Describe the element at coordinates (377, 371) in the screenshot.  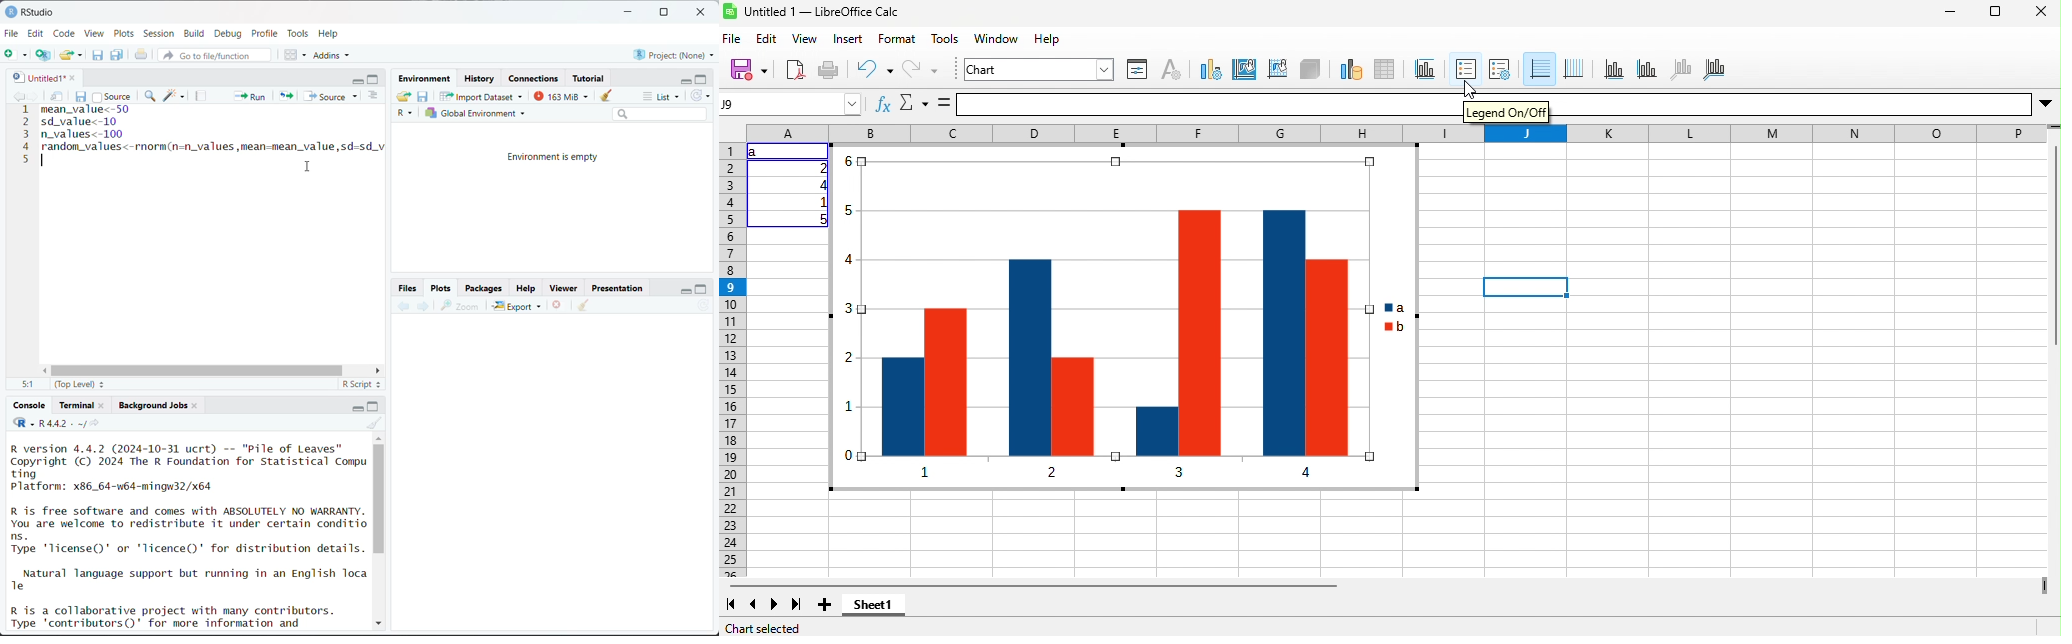
I see `move right` at that location.